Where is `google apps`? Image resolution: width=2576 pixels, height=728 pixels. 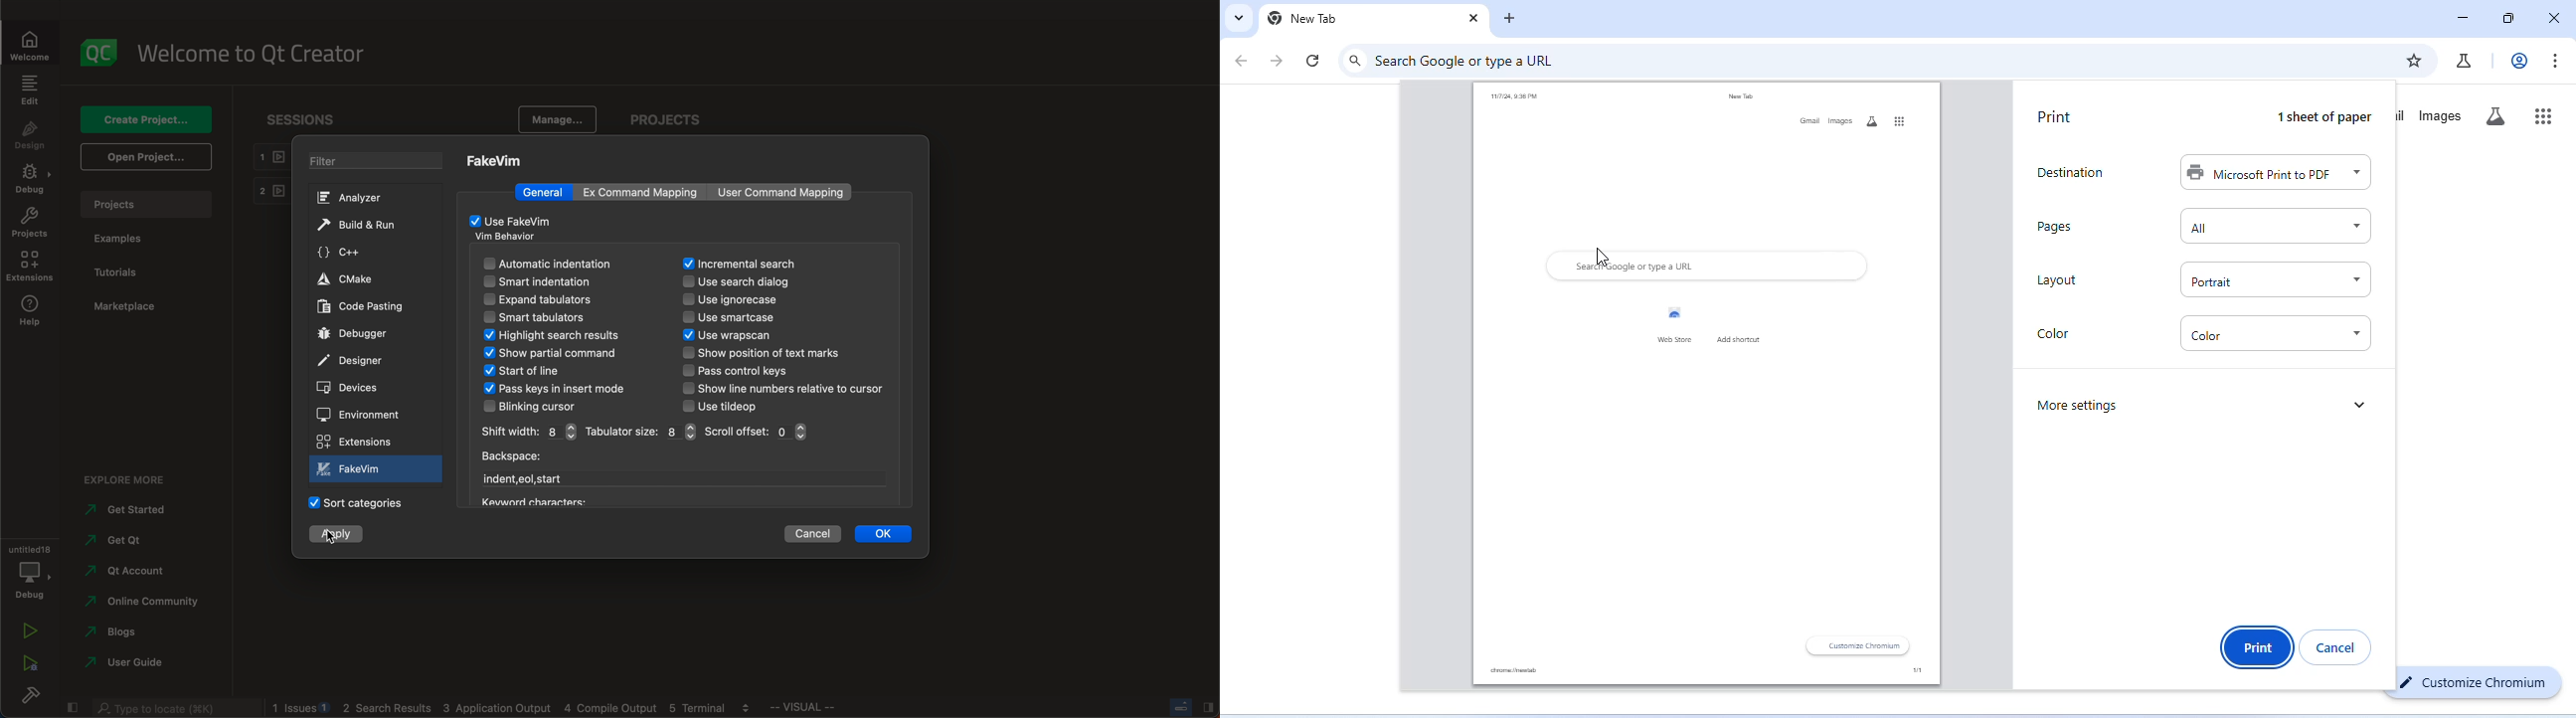 google apps is located at coordinates (2544, 114).